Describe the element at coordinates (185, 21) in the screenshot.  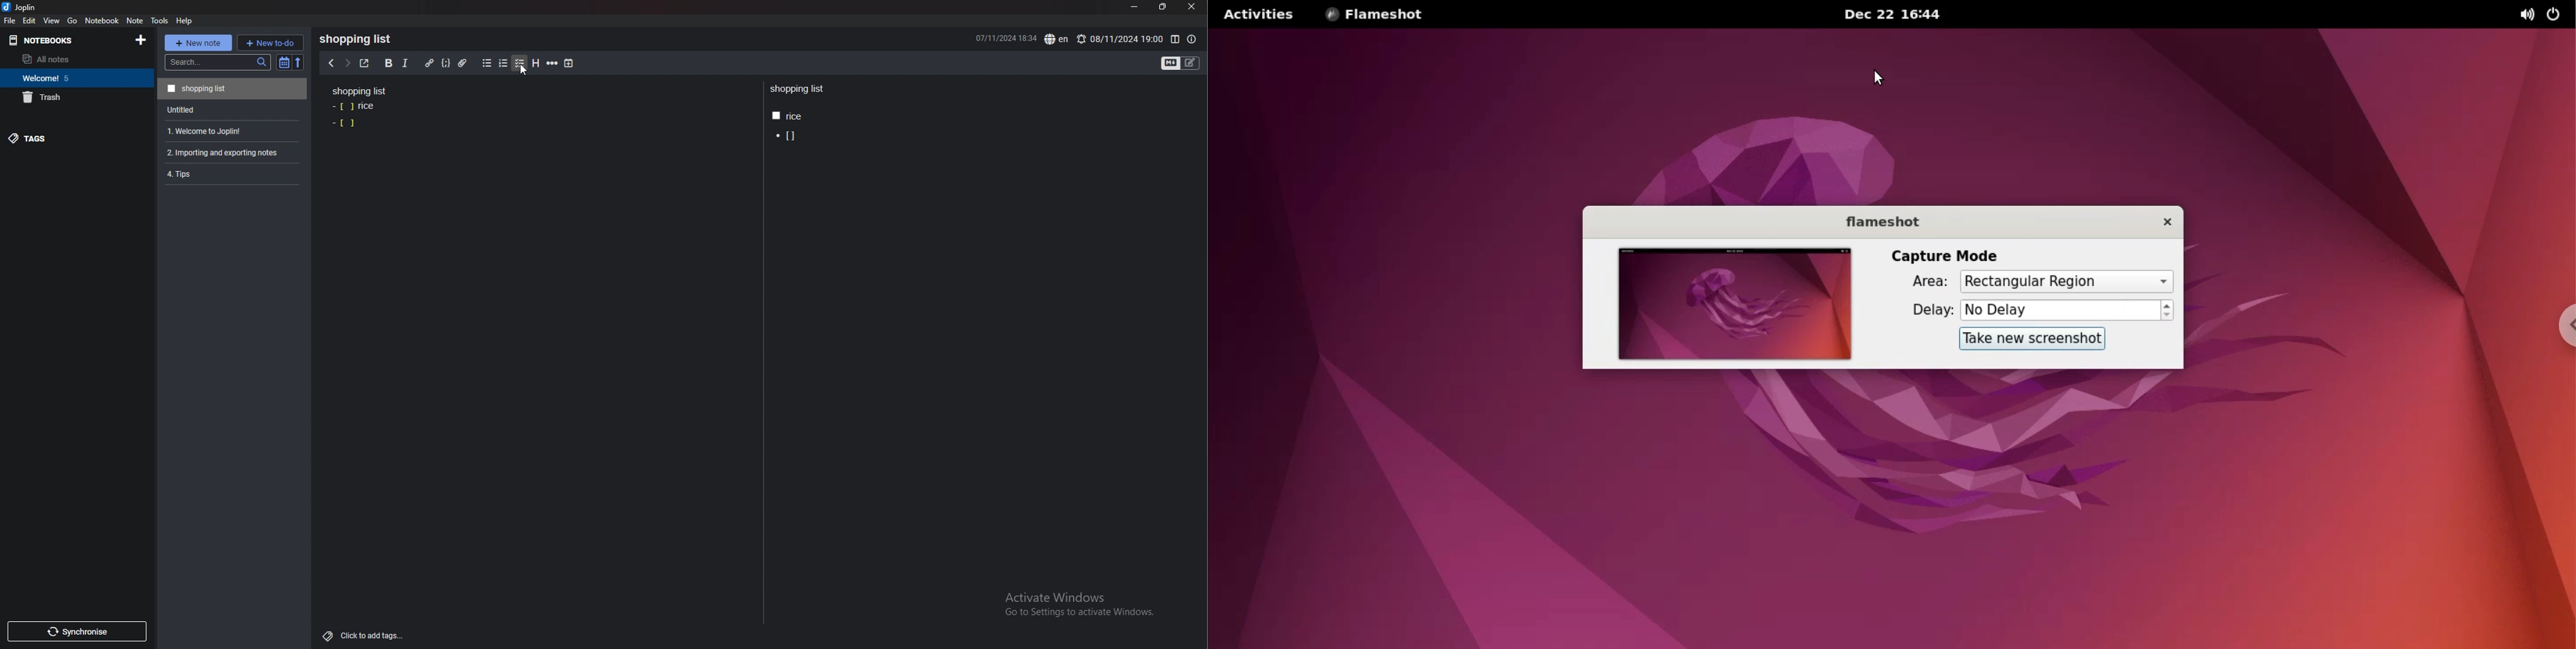
I see `help` at that location.